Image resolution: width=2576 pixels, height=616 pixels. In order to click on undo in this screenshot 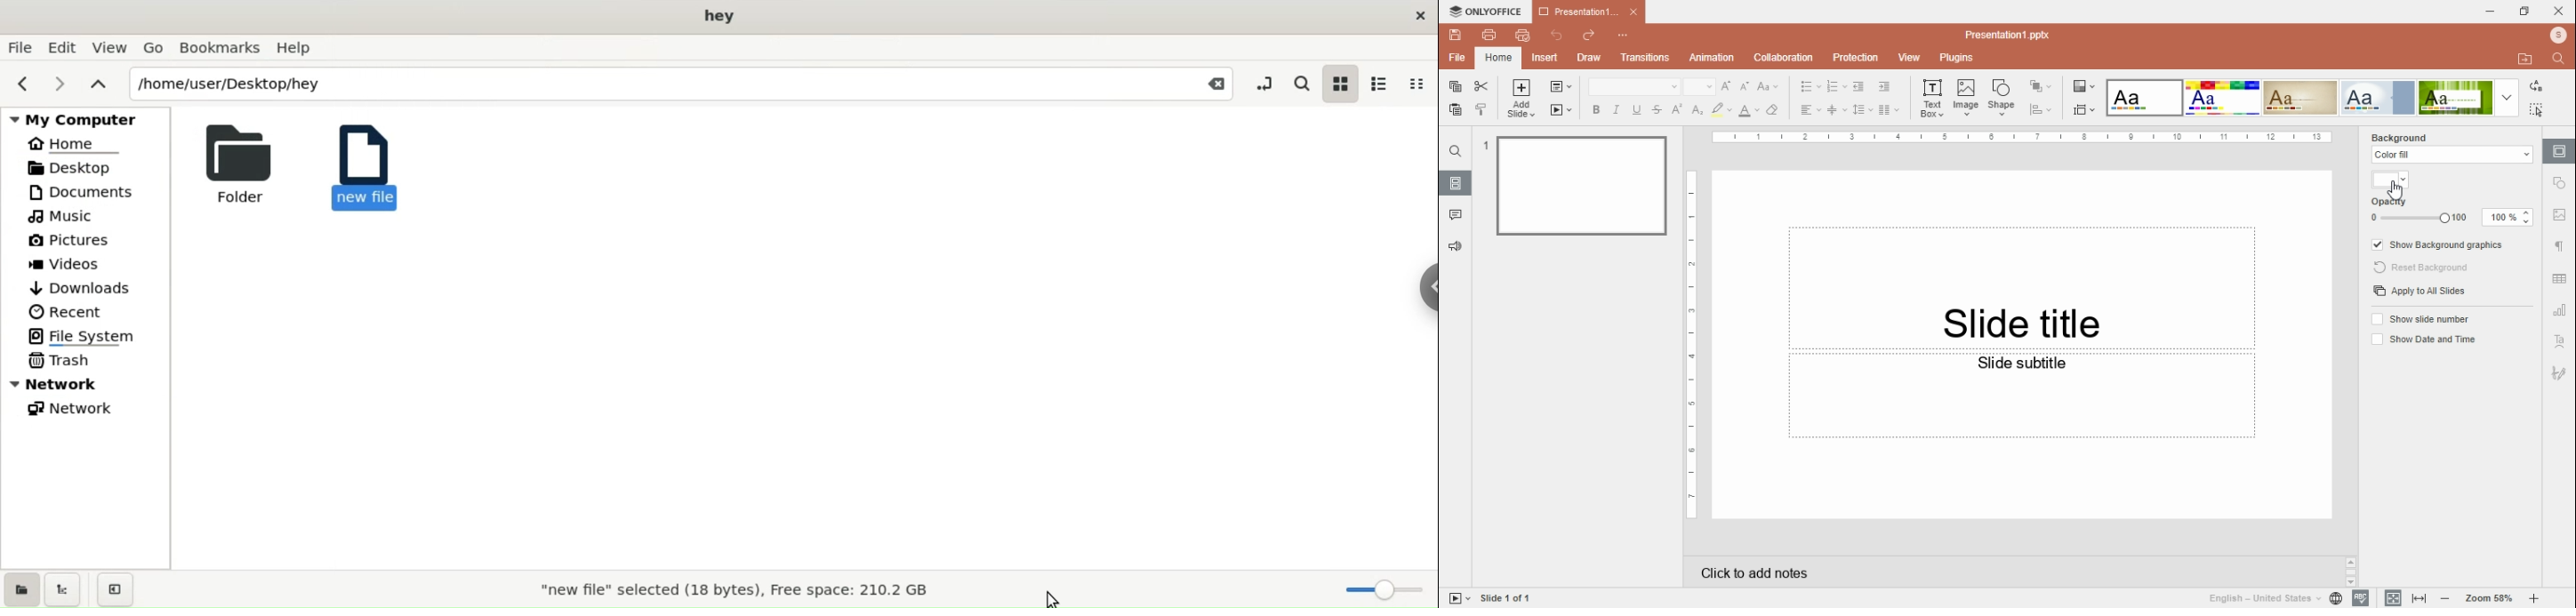, I will do `click(1558, 36)`.